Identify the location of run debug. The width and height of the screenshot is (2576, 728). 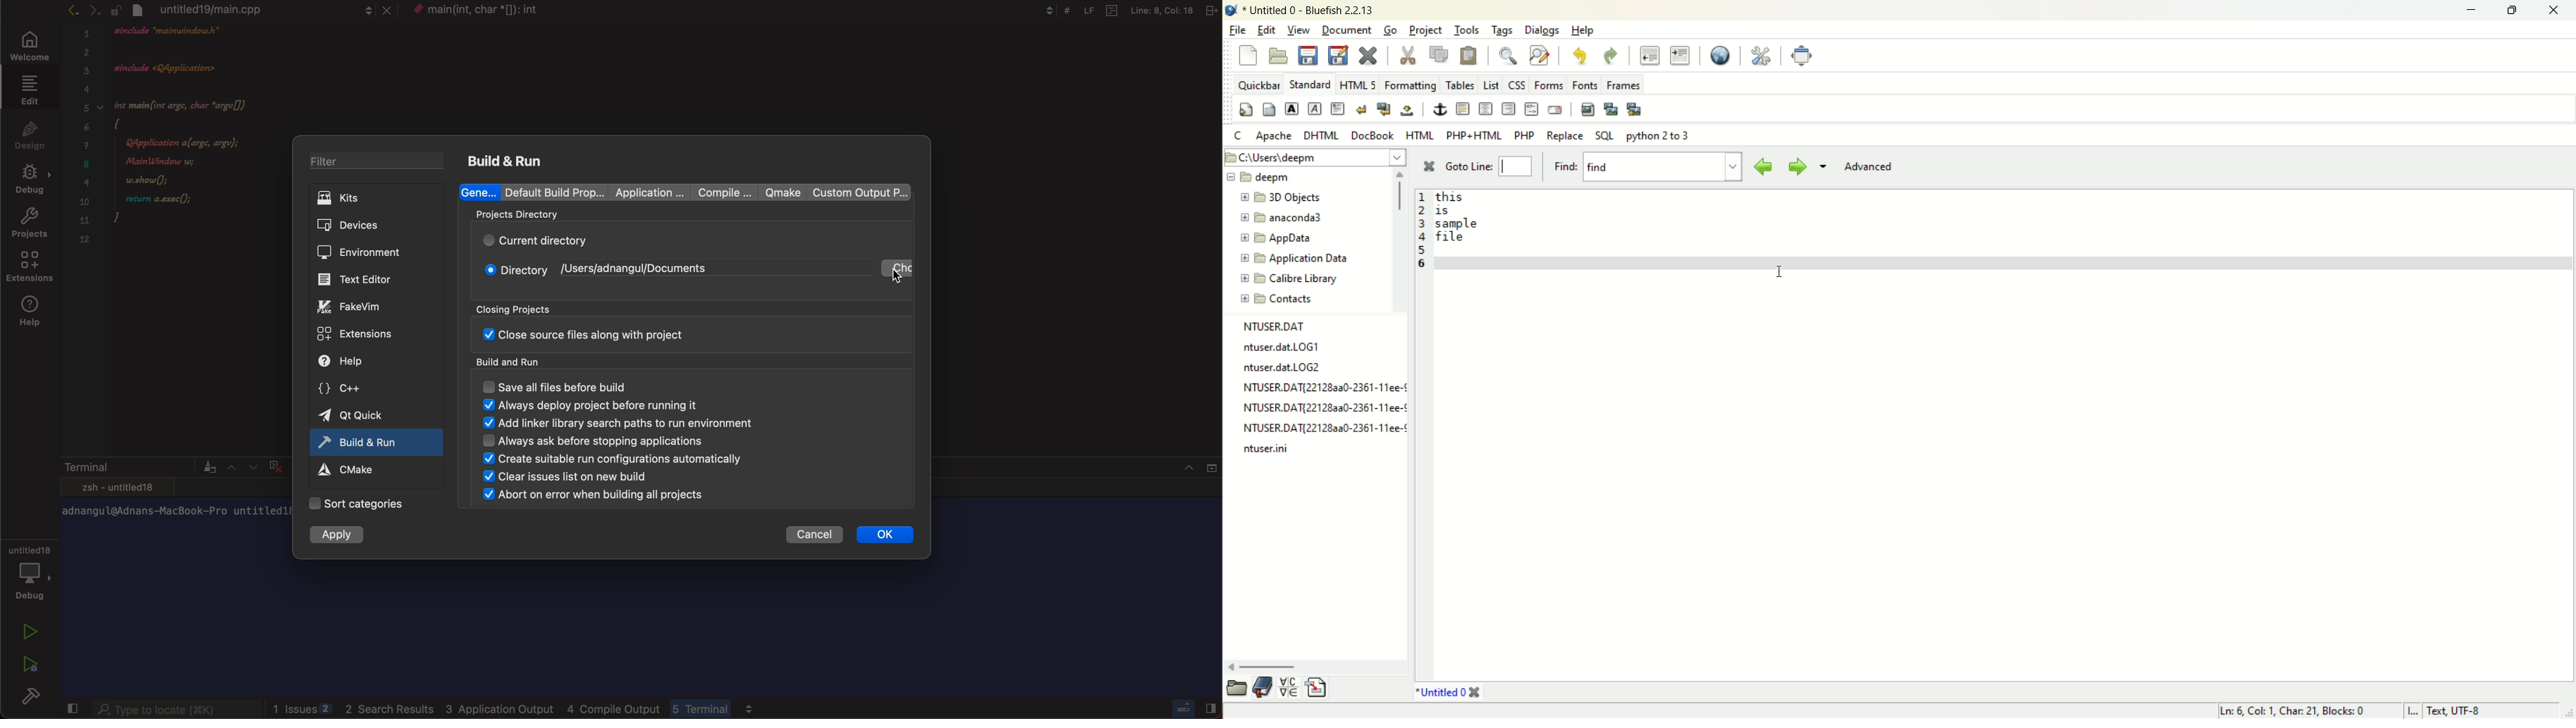
(28, 661).